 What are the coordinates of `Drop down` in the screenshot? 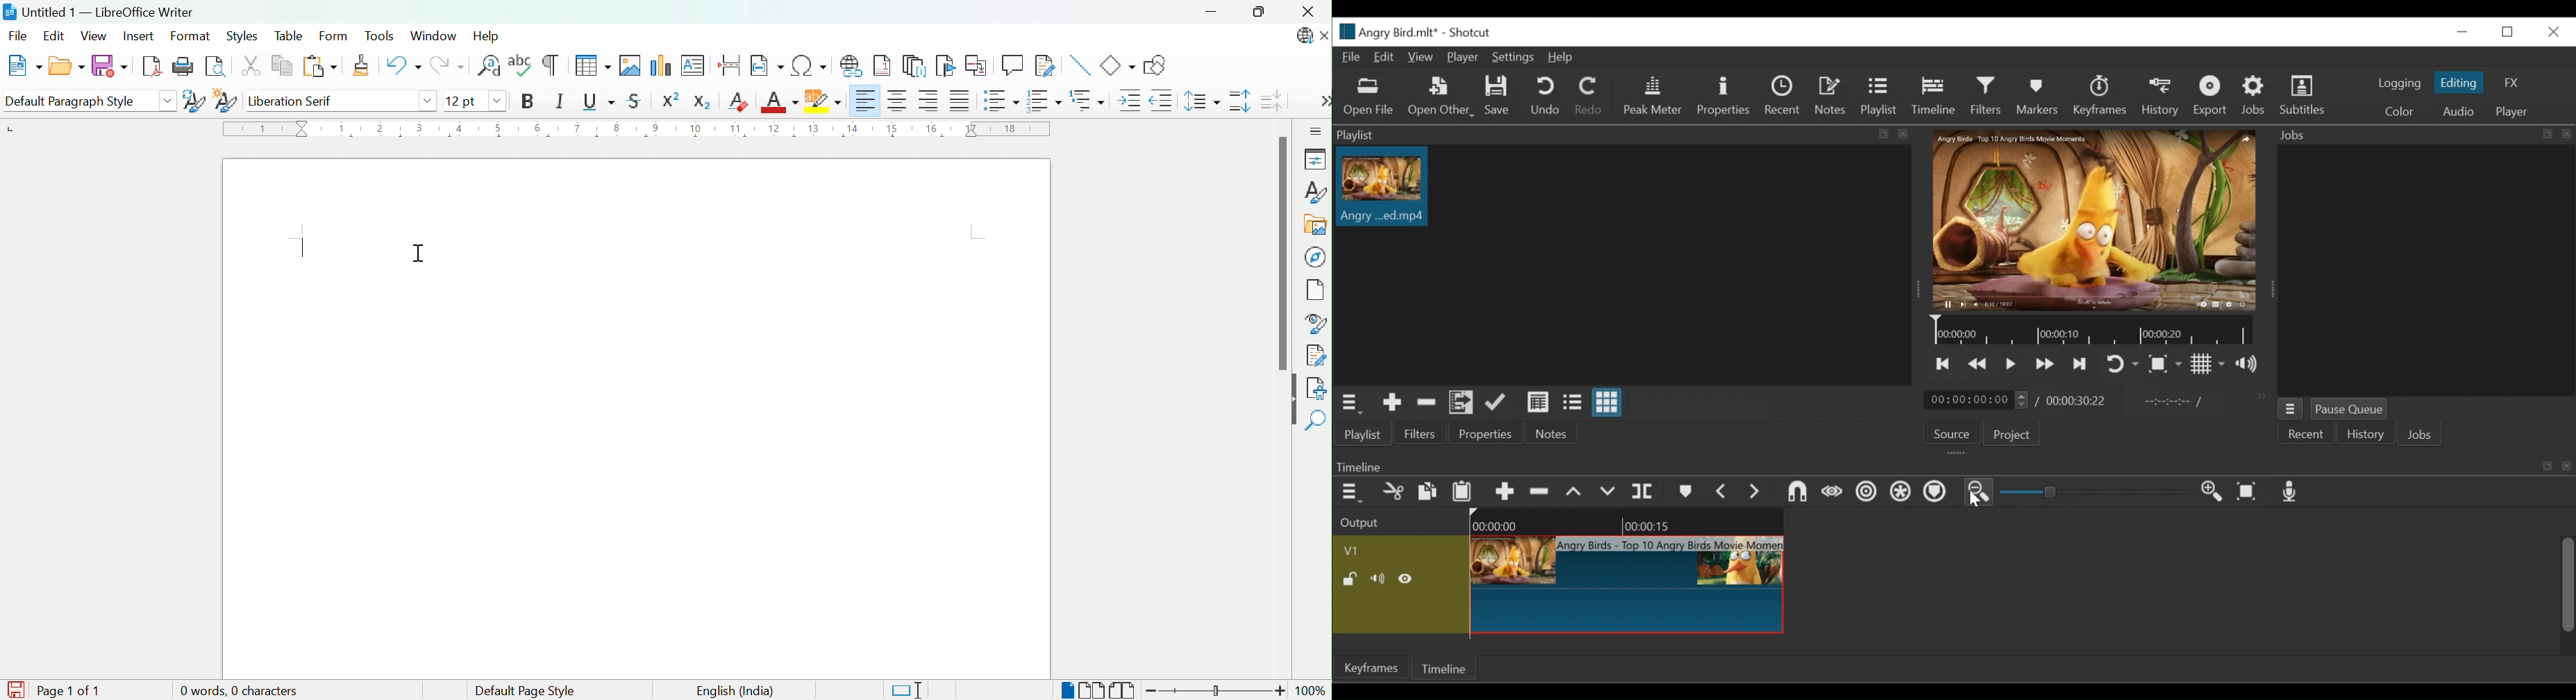 It's located at (426, 101).